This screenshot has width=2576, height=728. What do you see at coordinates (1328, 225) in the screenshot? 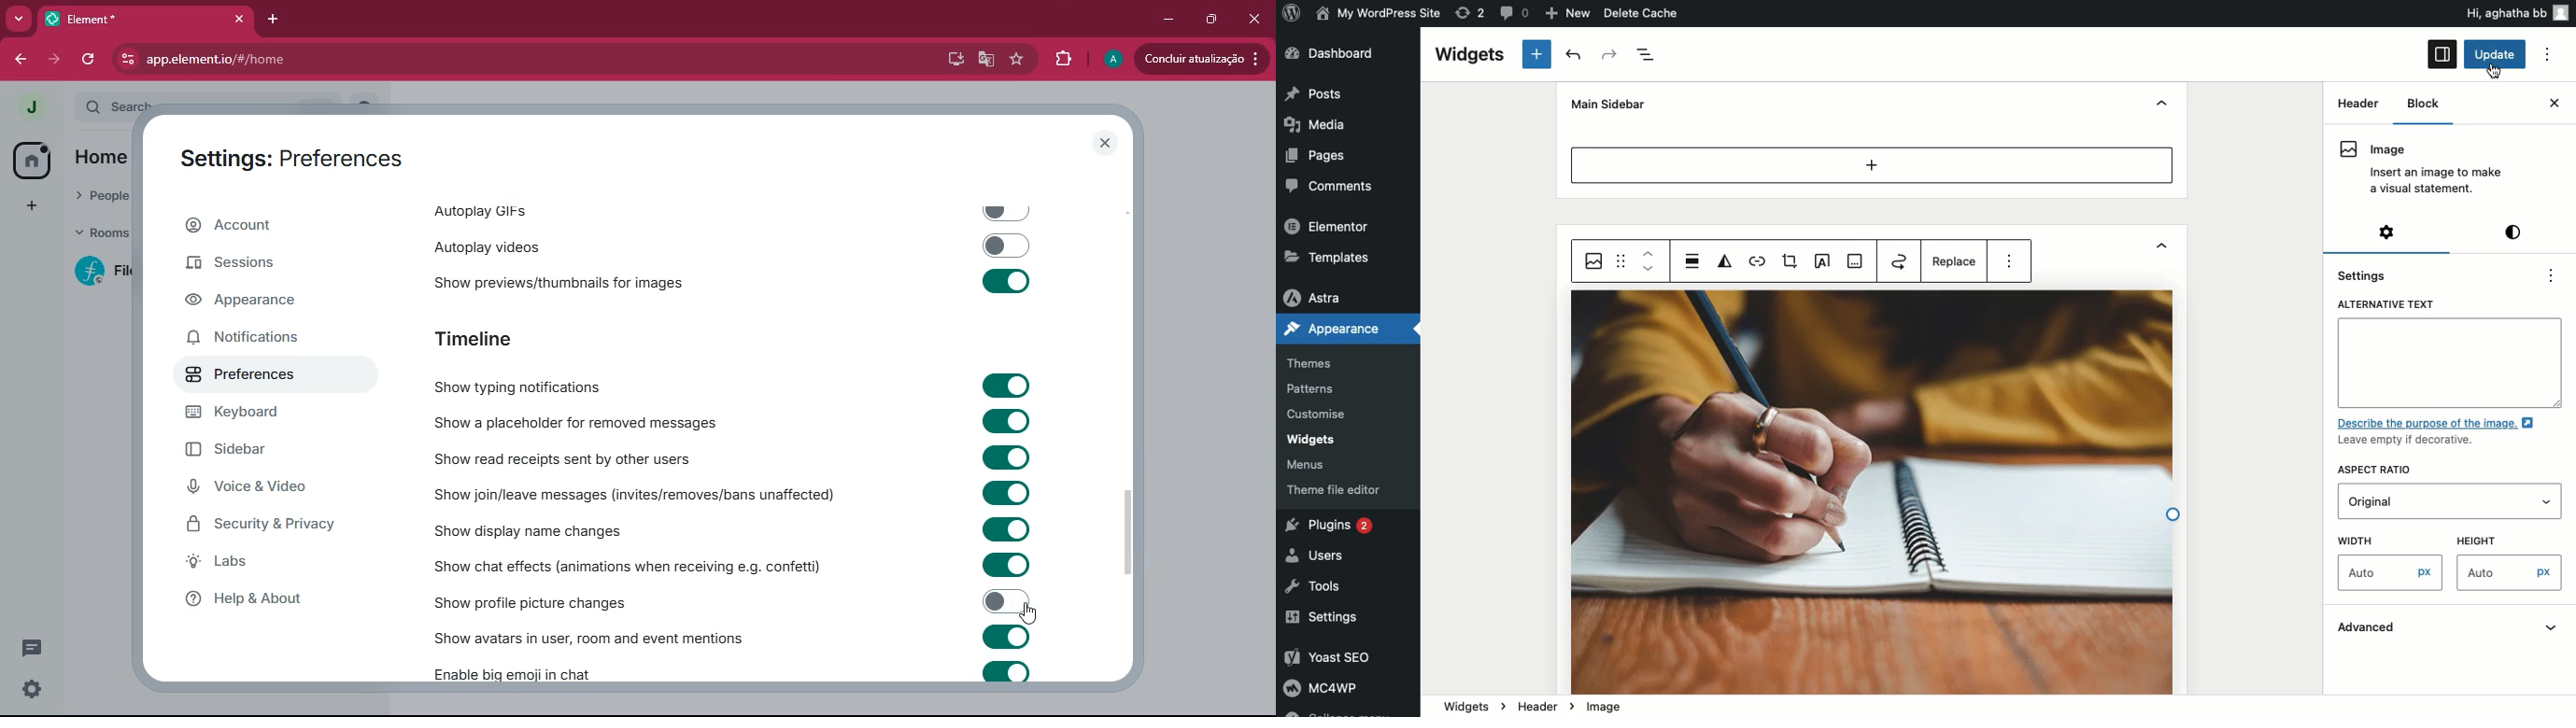
I see `Elementor` at bounding box center [1328, 225].